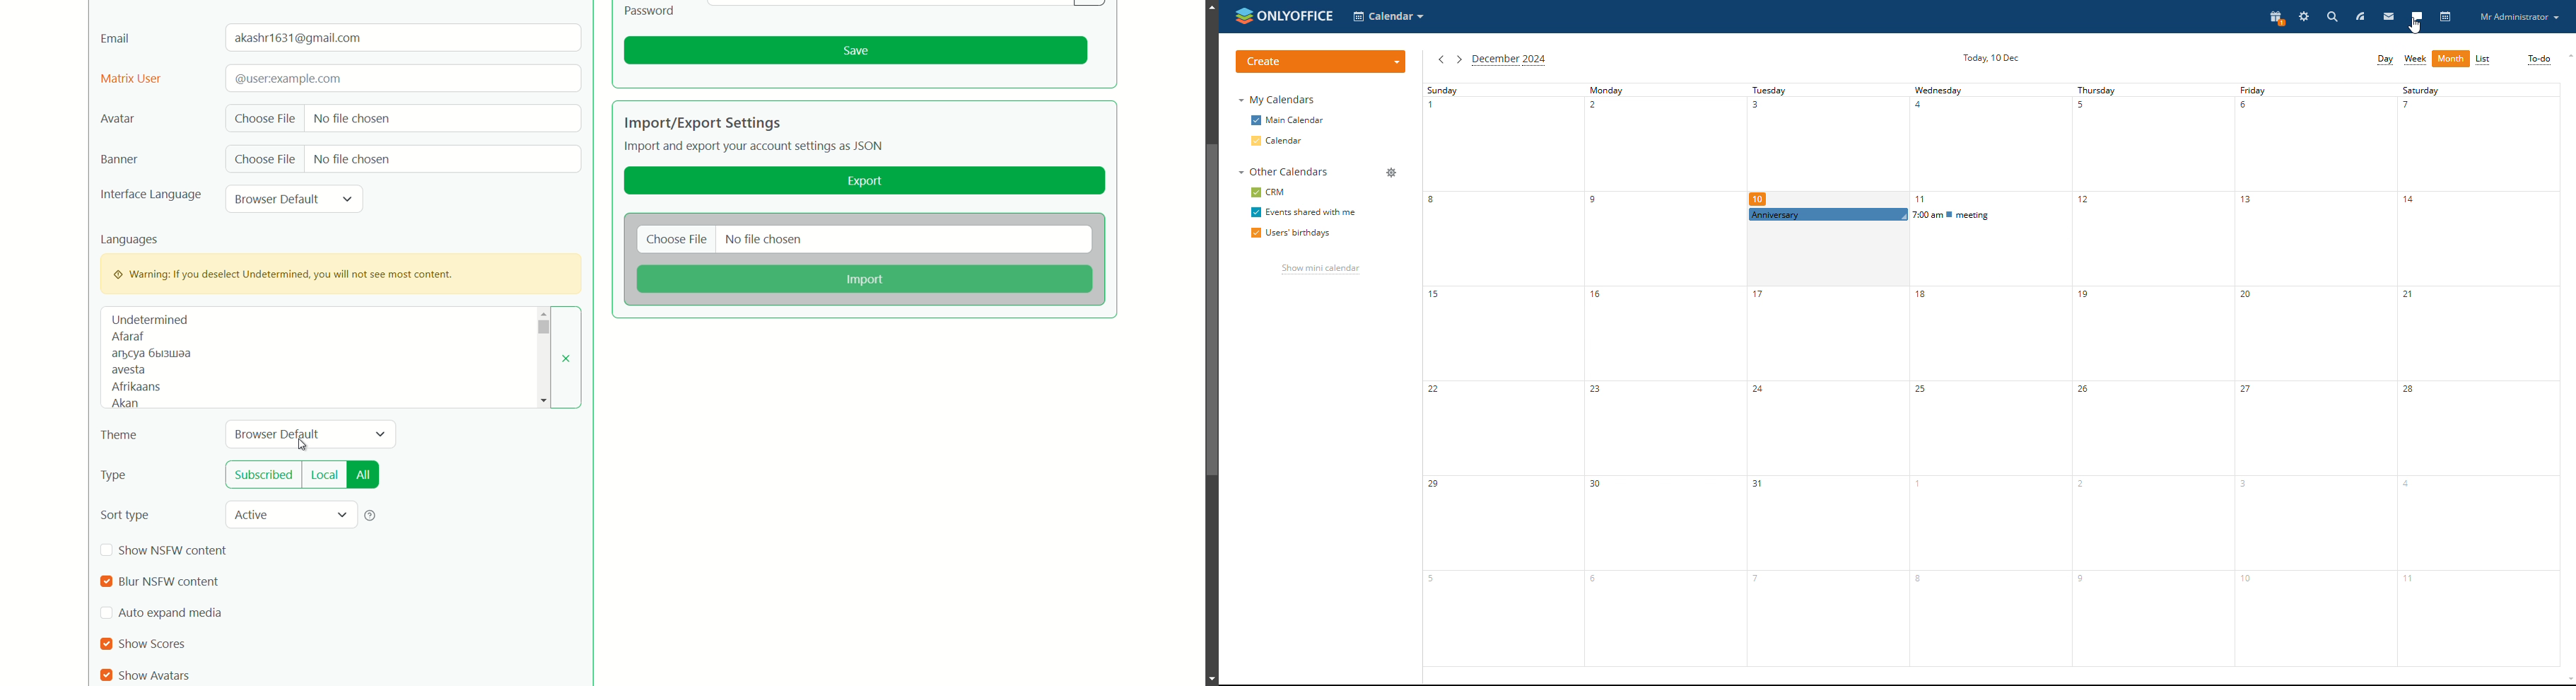  What do you see at coordinates (1272, 192) in the screenshot?
I see `crm` at bounding box center [1272, 192].